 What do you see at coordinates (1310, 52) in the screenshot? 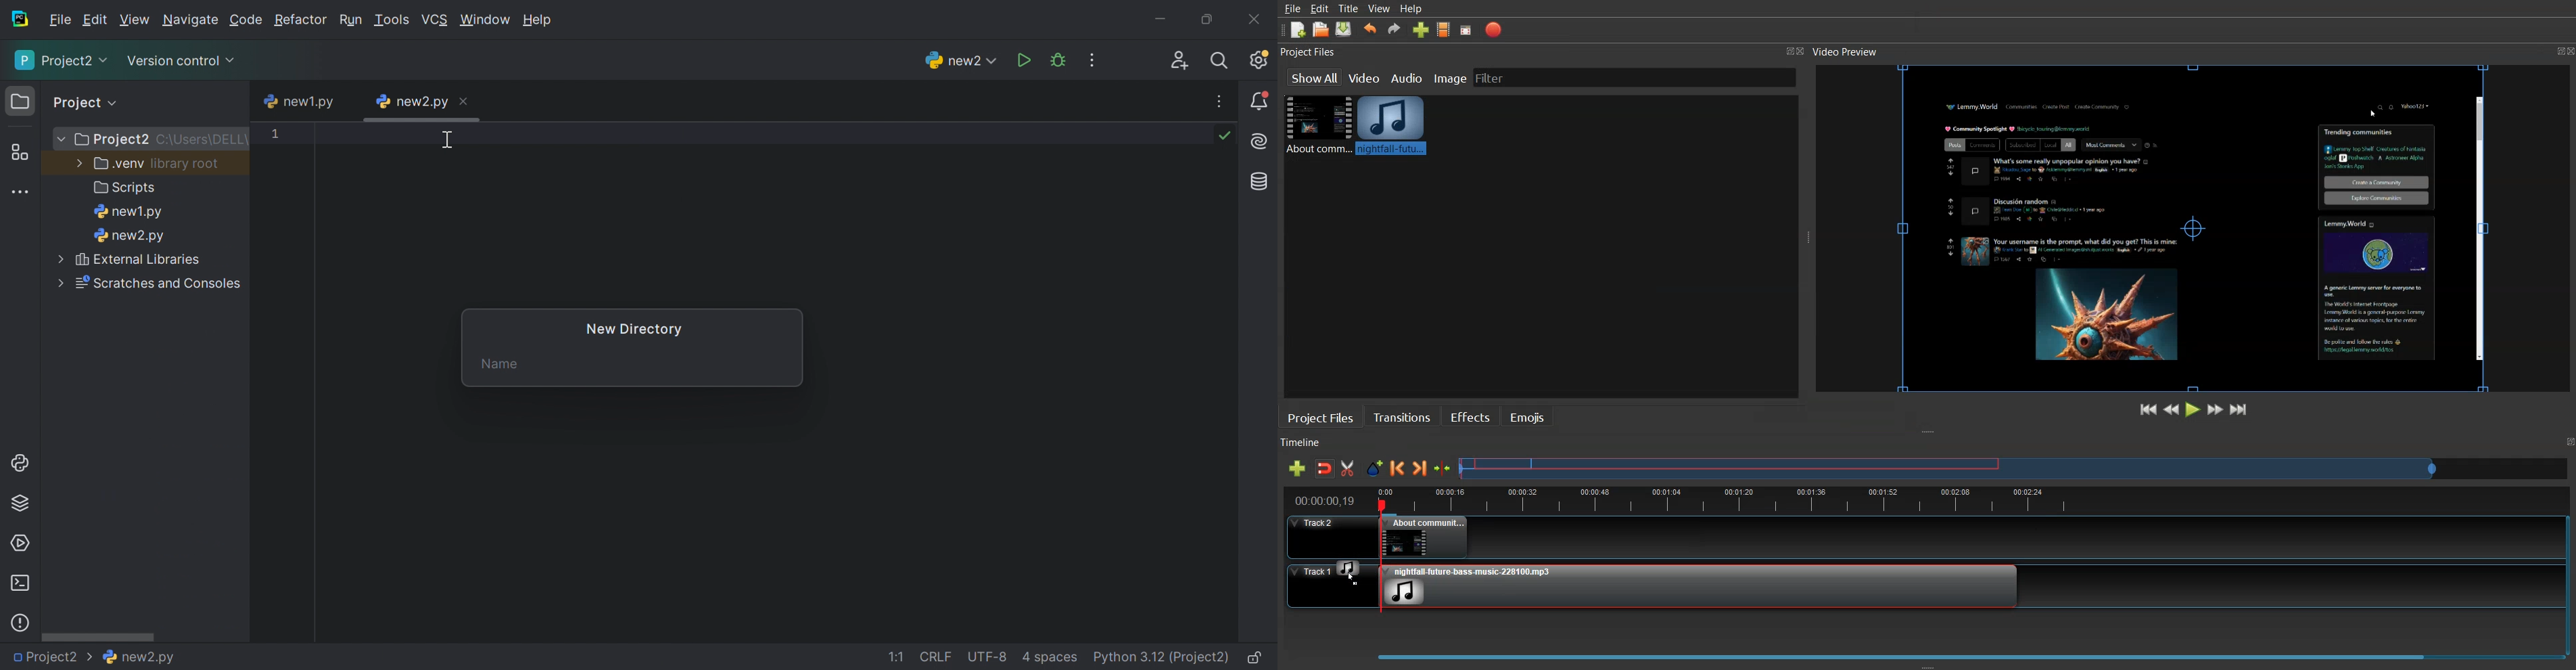
I see `Project Files` at bounding box center [1310, 52].